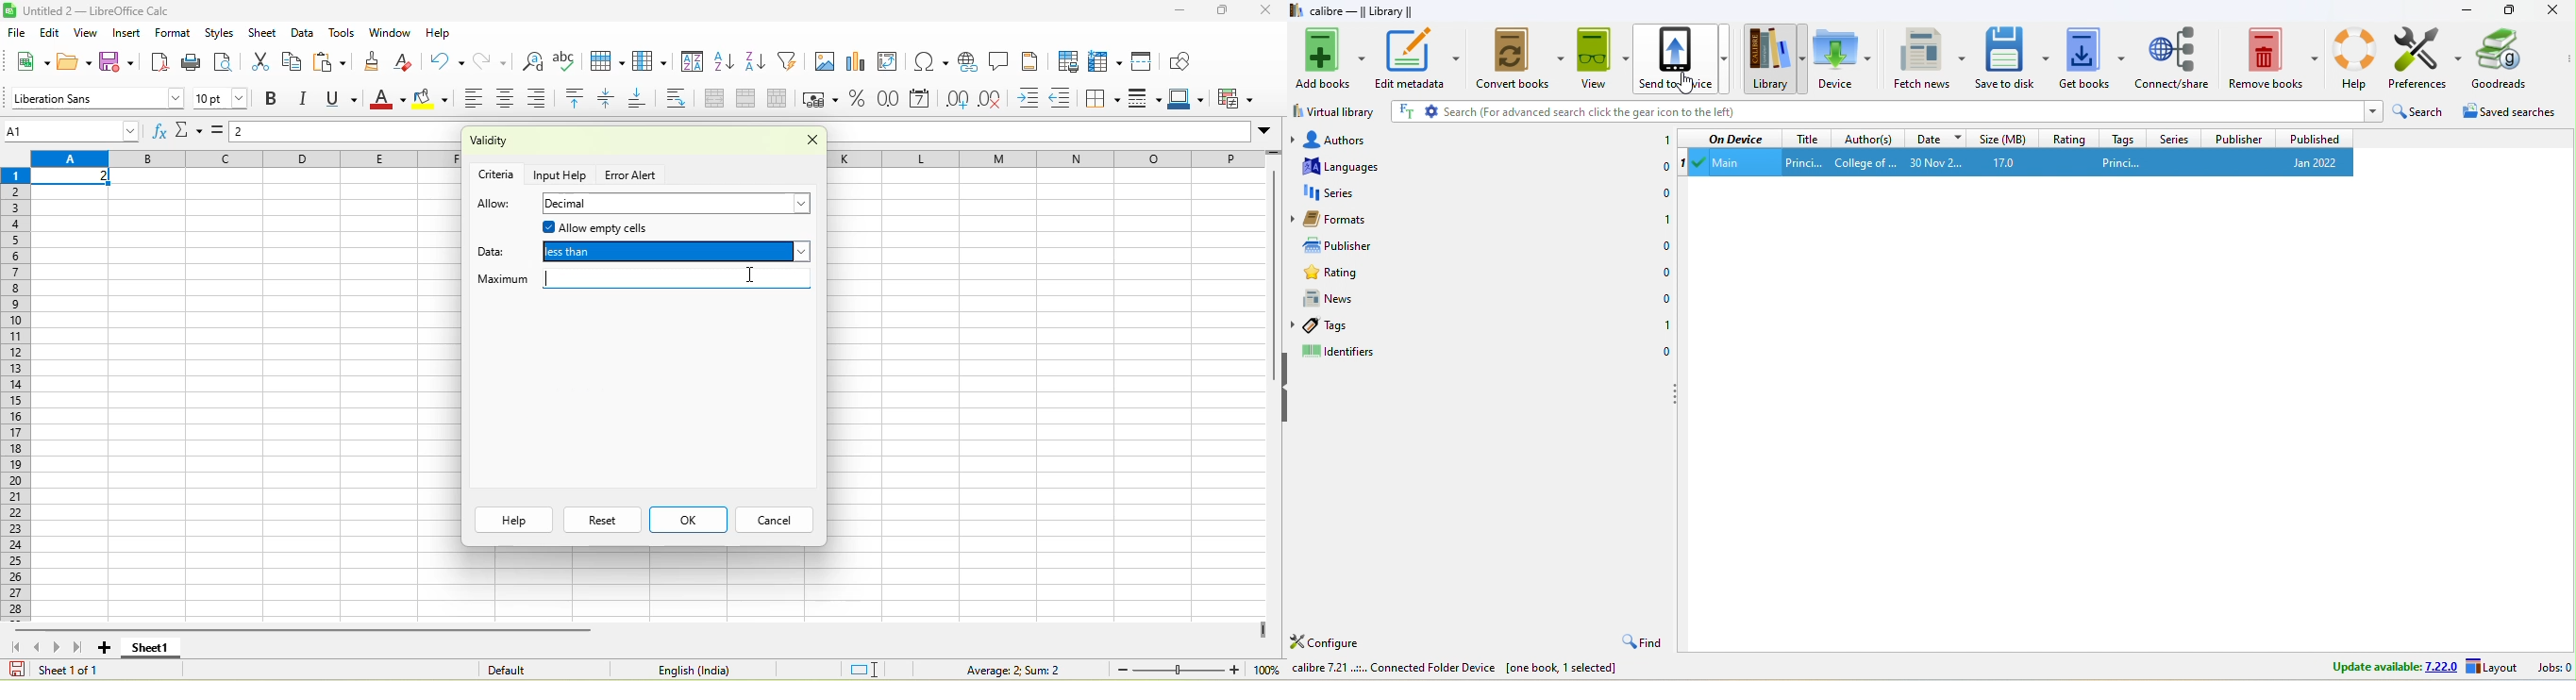 The width and height of the screenshot is (2576, 700). Describe the element at coordinates (1672, 398) in the screenshot. I see `drag to collapse` at that location.